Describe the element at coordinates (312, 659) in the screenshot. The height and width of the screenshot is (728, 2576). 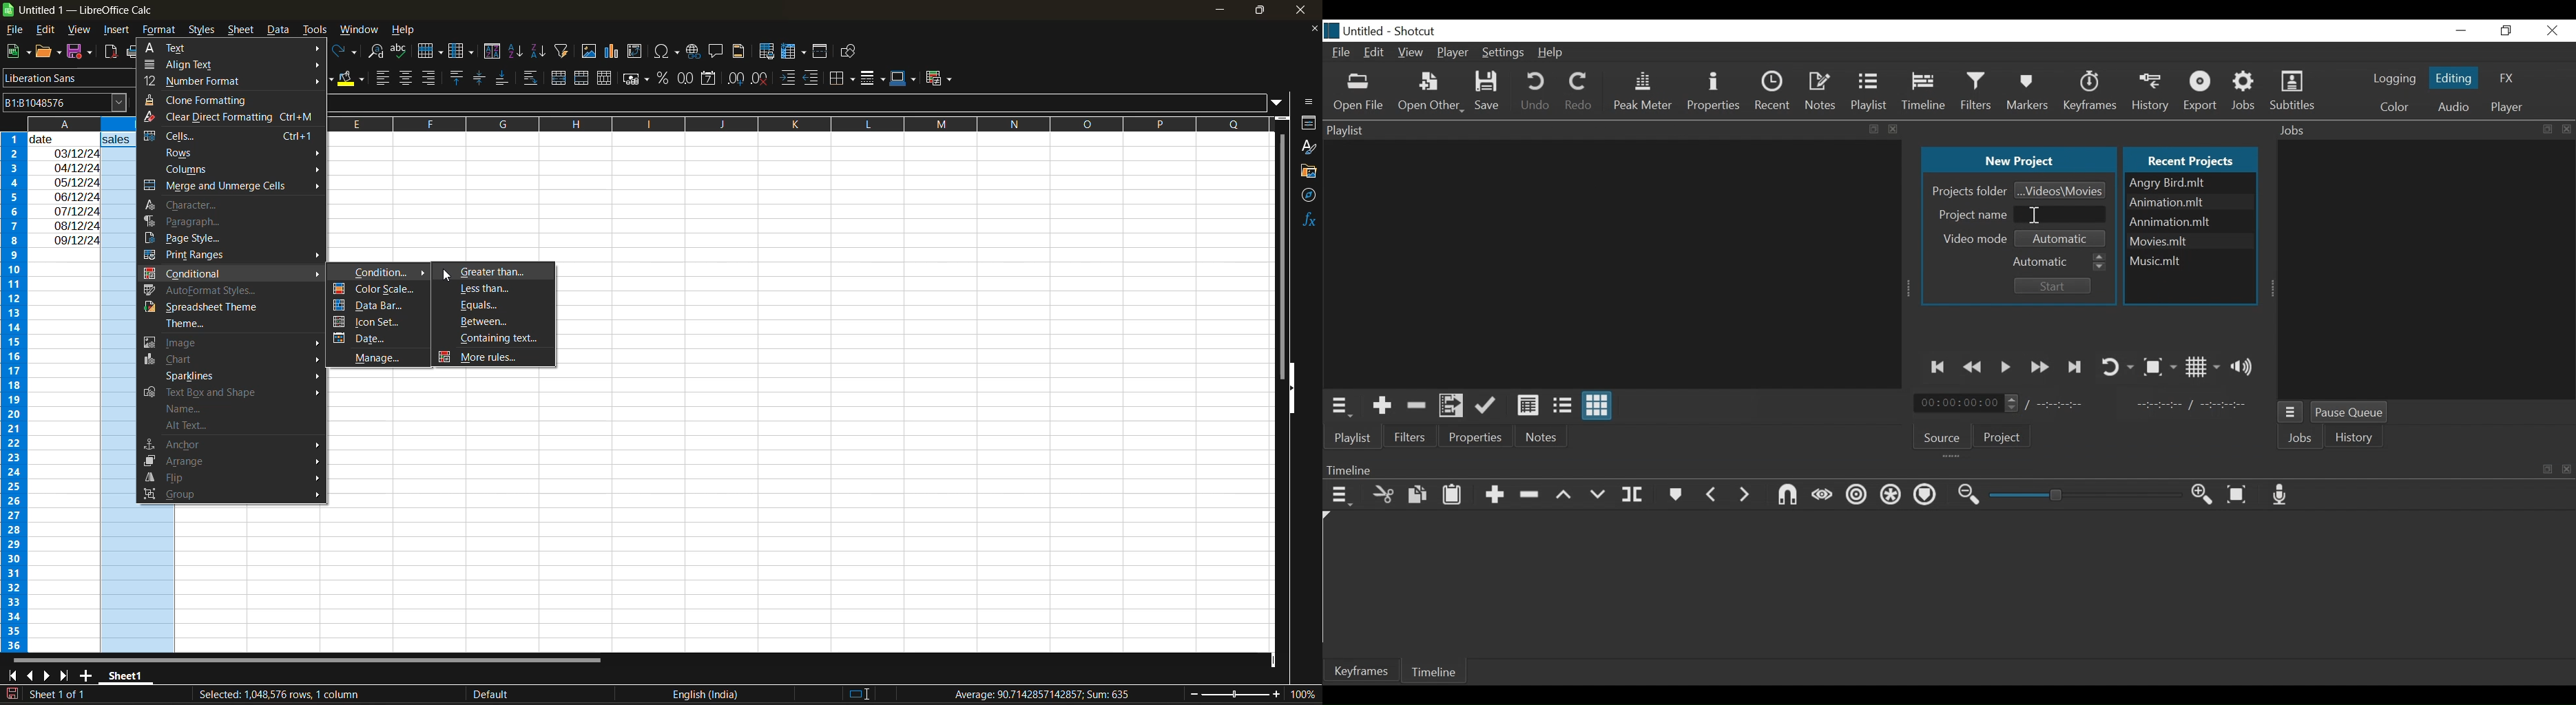
I see `horizontal scroll bar` at that location.